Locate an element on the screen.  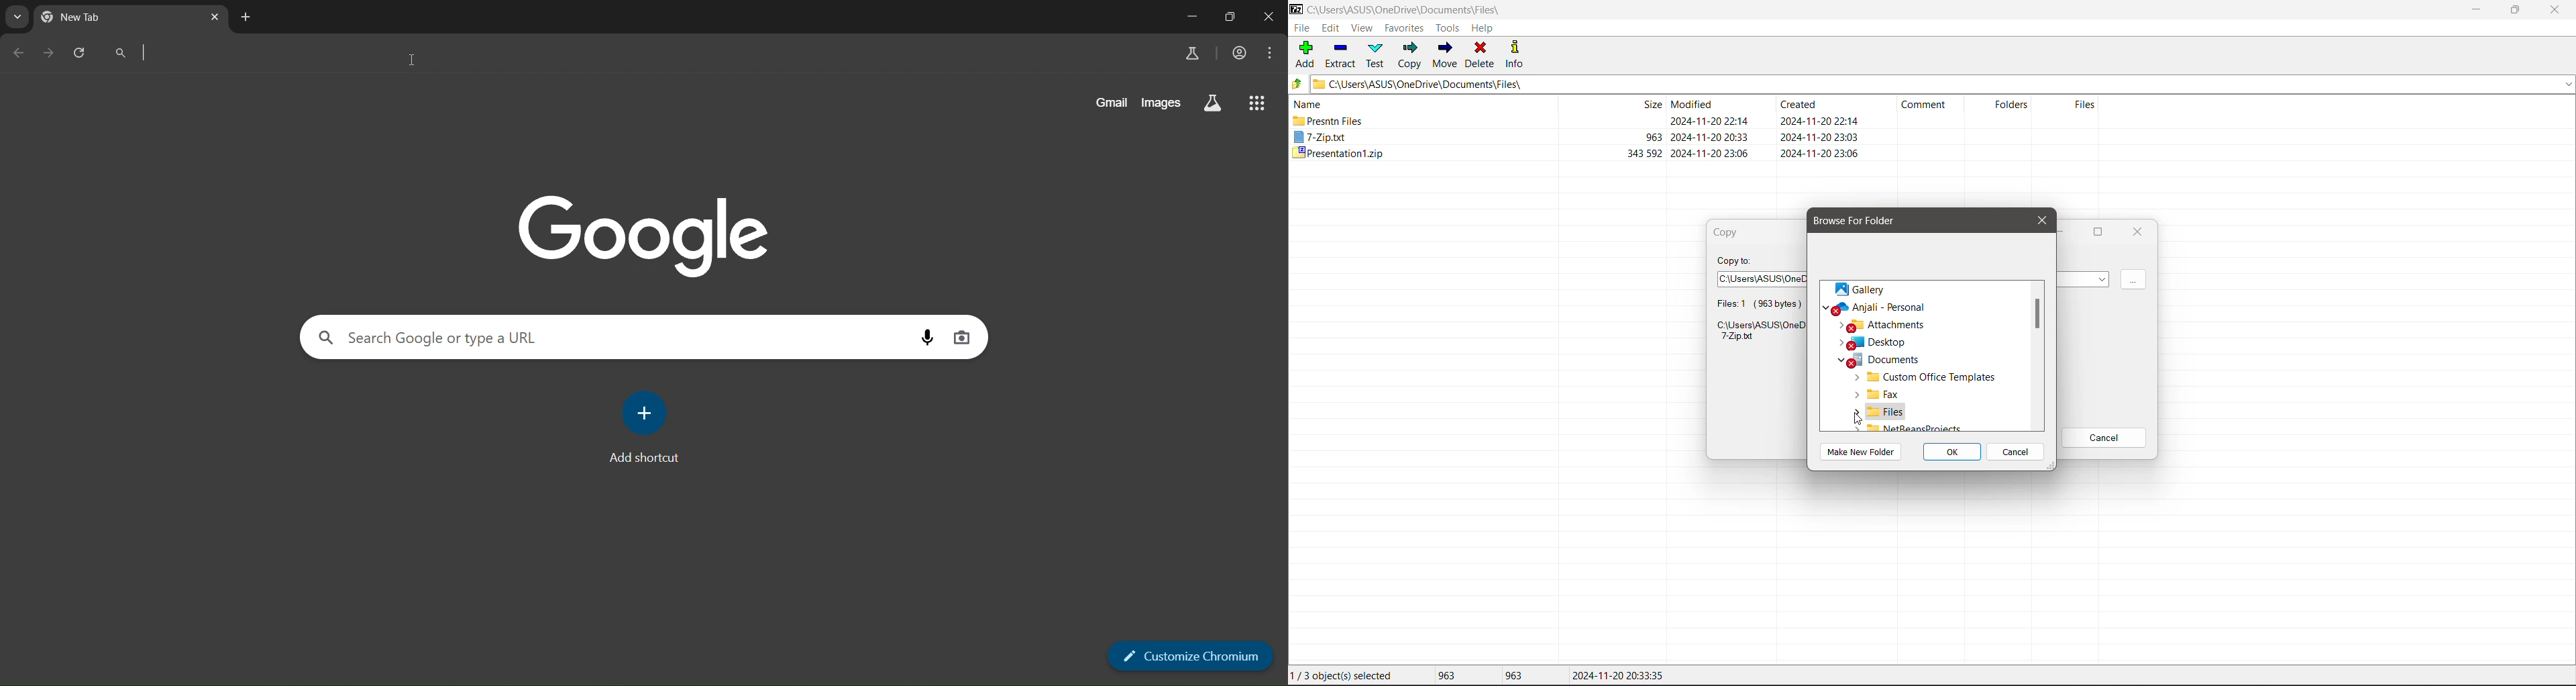
Delete is located at coordinates (1481, 54).